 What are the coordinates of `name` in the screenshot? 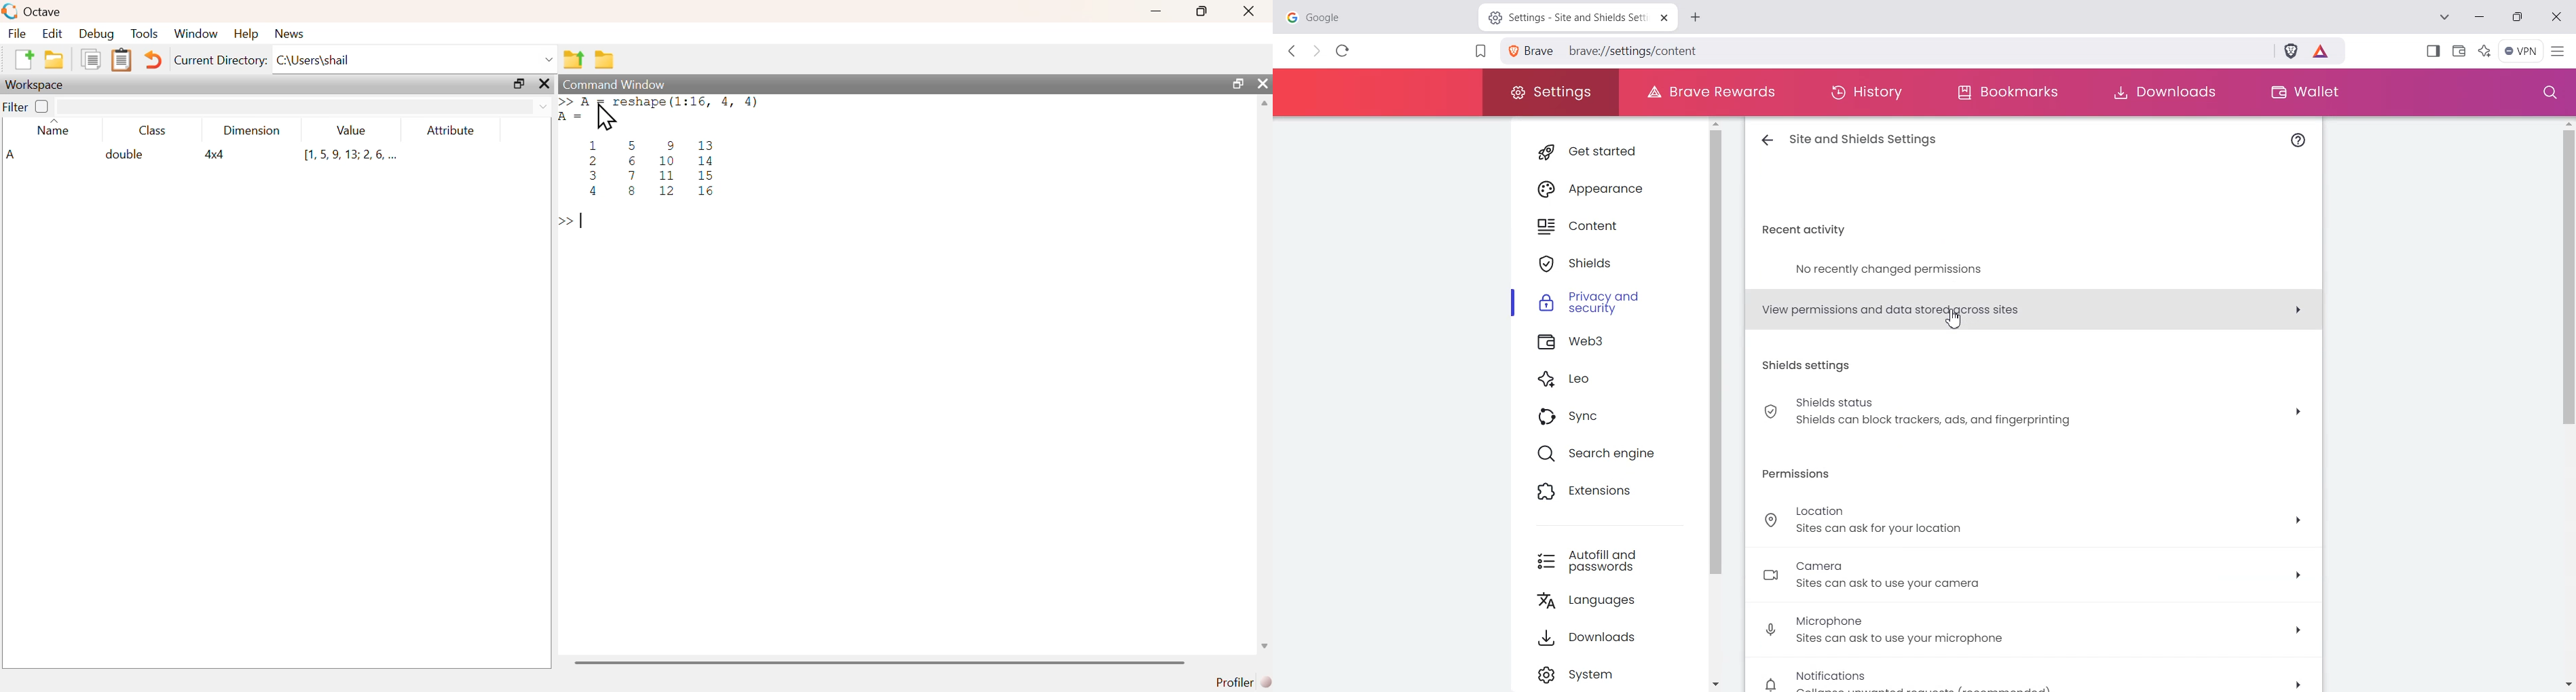 It's located at (54, 130).